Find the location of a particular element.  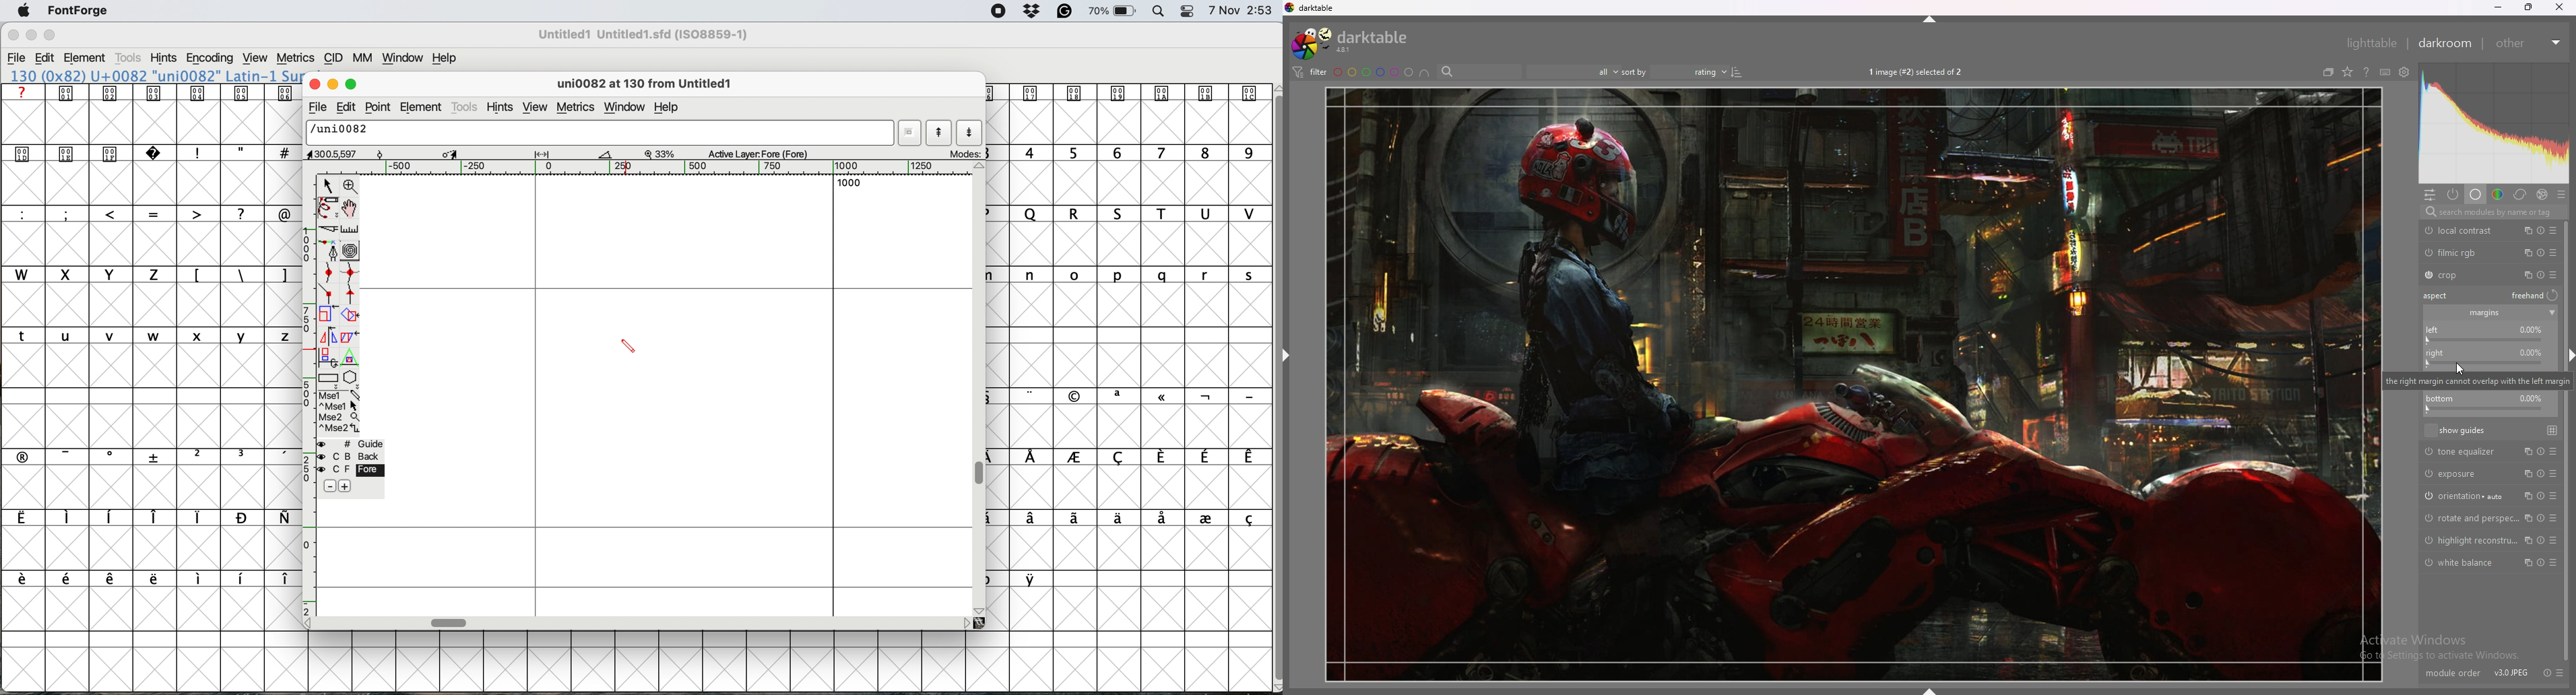

uppercase letters is located at coordinates (322, 213).